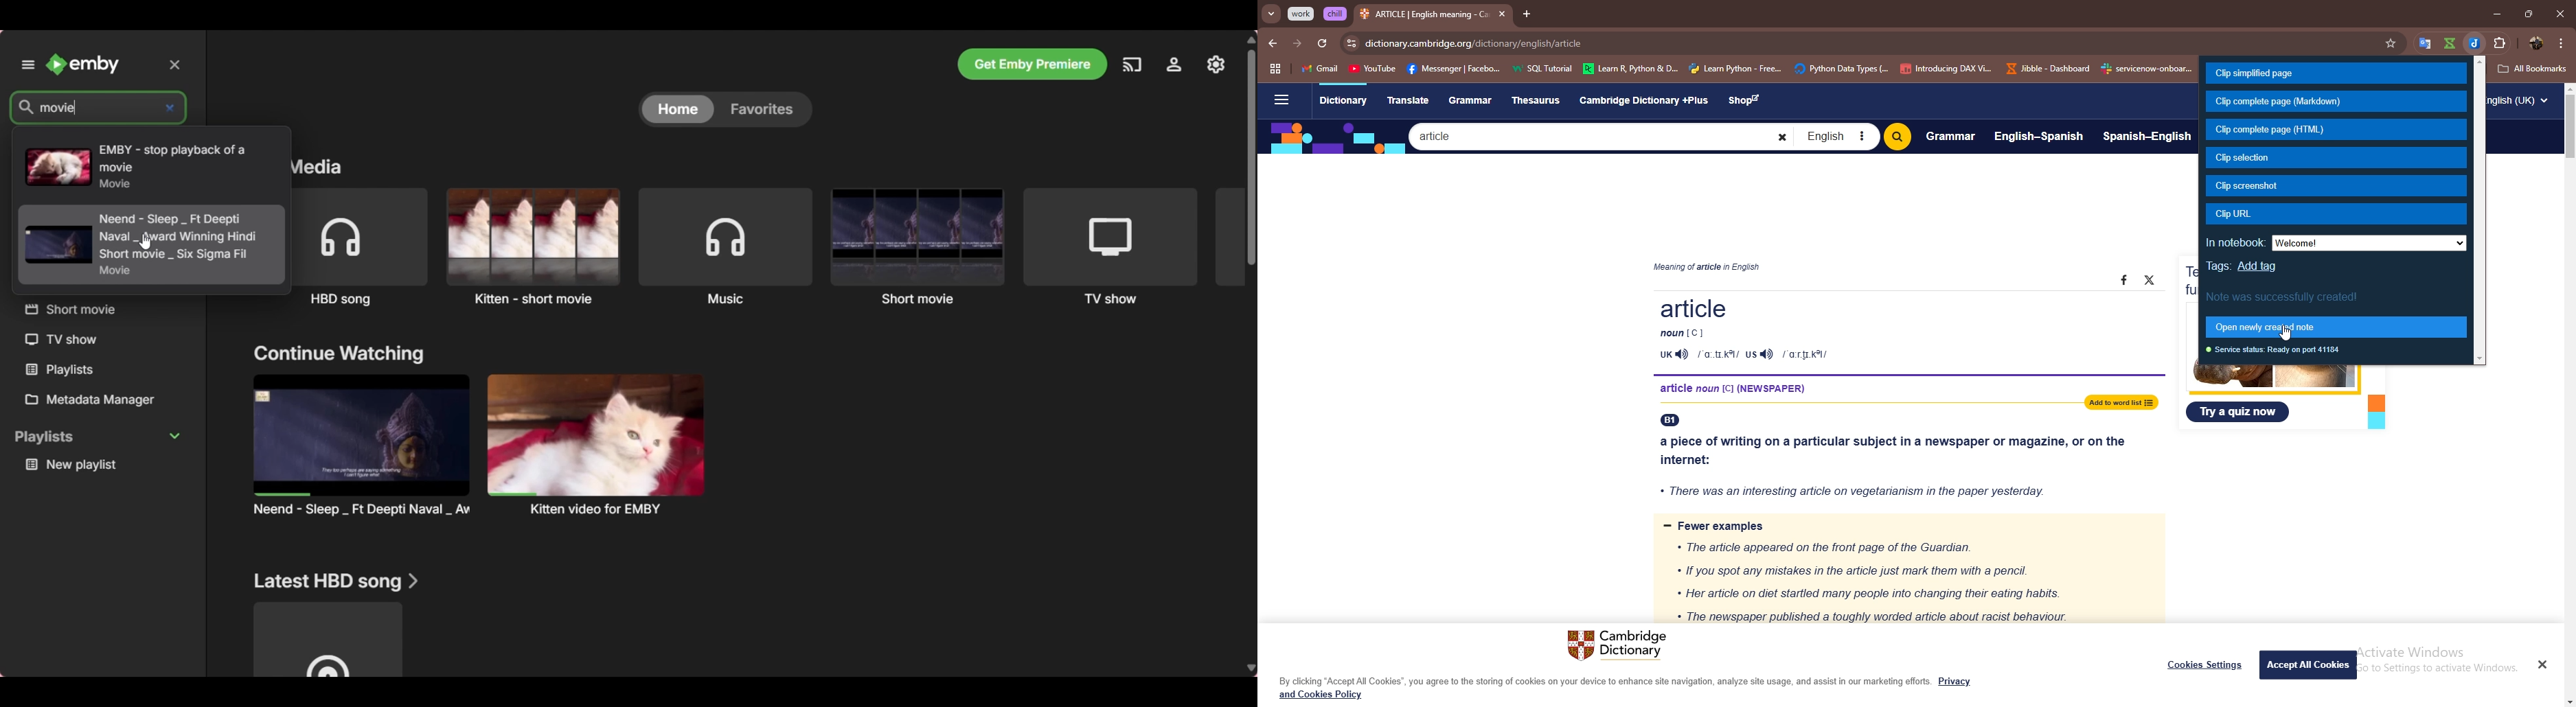 This screenshot has width=2576, height=728. What do you see at coordinates (1905, 570) in the screenshot?
I see `= Fewer examples
« The article appeared on the front page of the Guardian.
« If you spot any mistakes in the article just mark them with a pencil.
* Her article on diet startled many people into changing their eating habits.
« The newspaper published a toughly worded article about racist behaviour.` at bounding box center [1905, 570].